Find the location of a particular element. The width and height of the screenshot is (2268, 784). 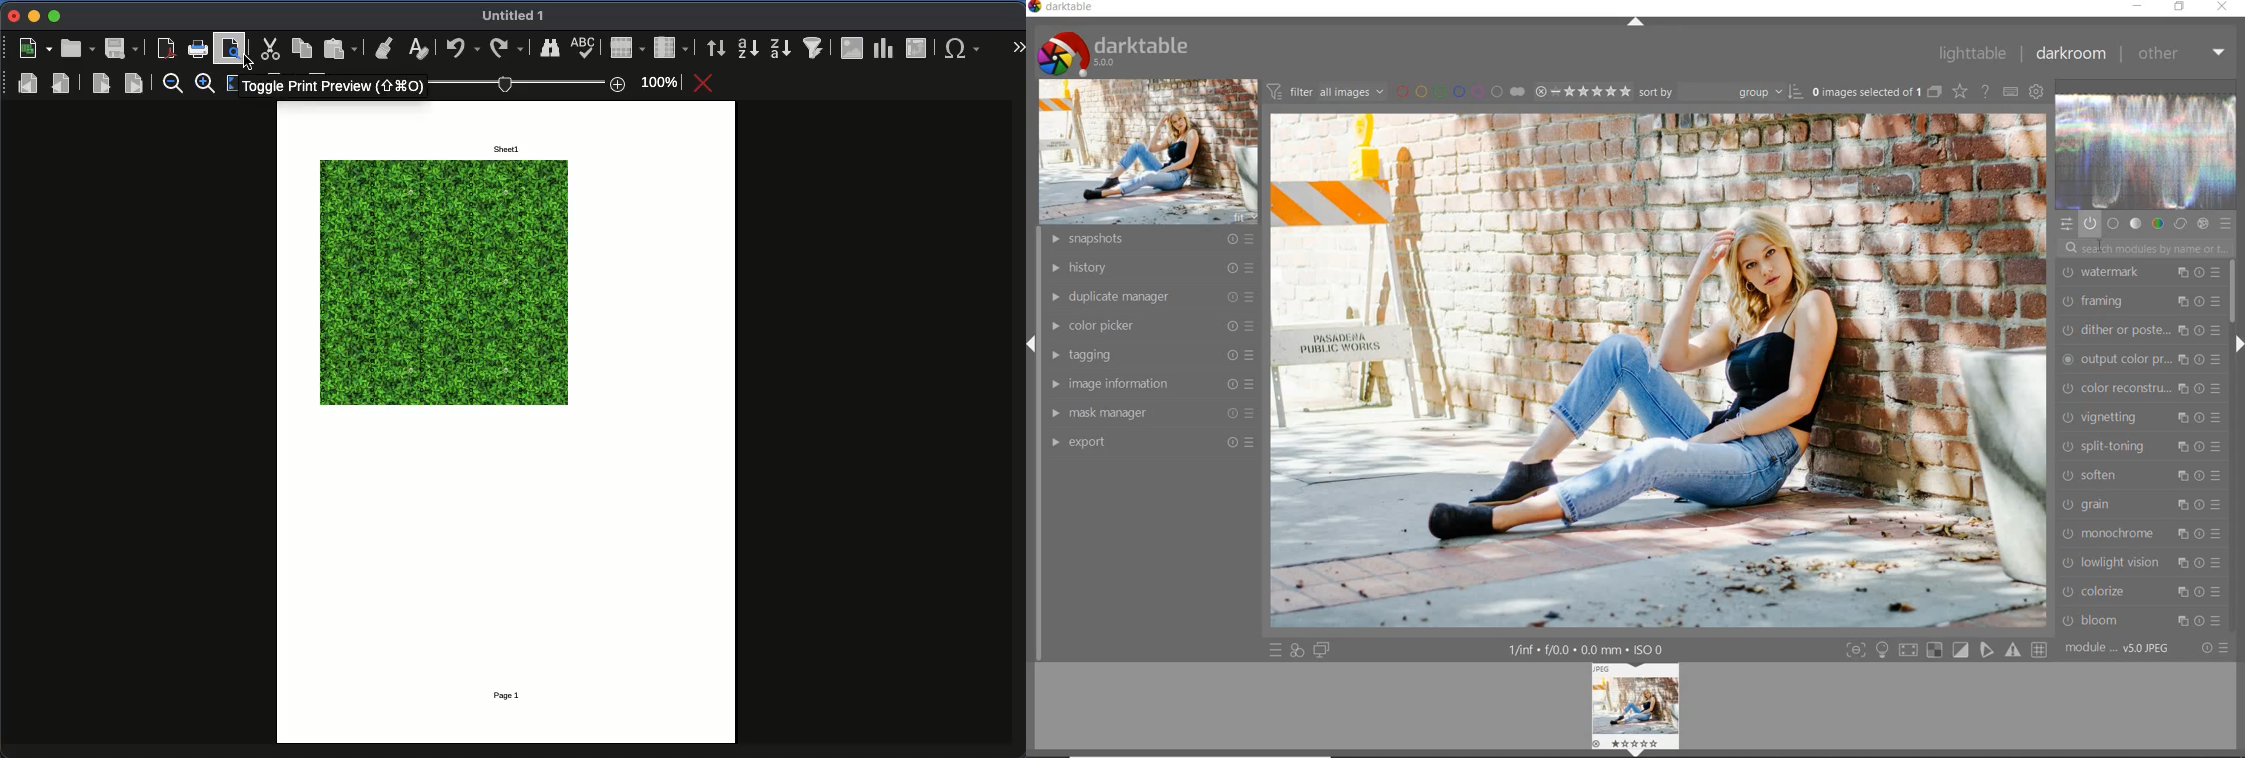

export is located at coordinates (1149, 442).